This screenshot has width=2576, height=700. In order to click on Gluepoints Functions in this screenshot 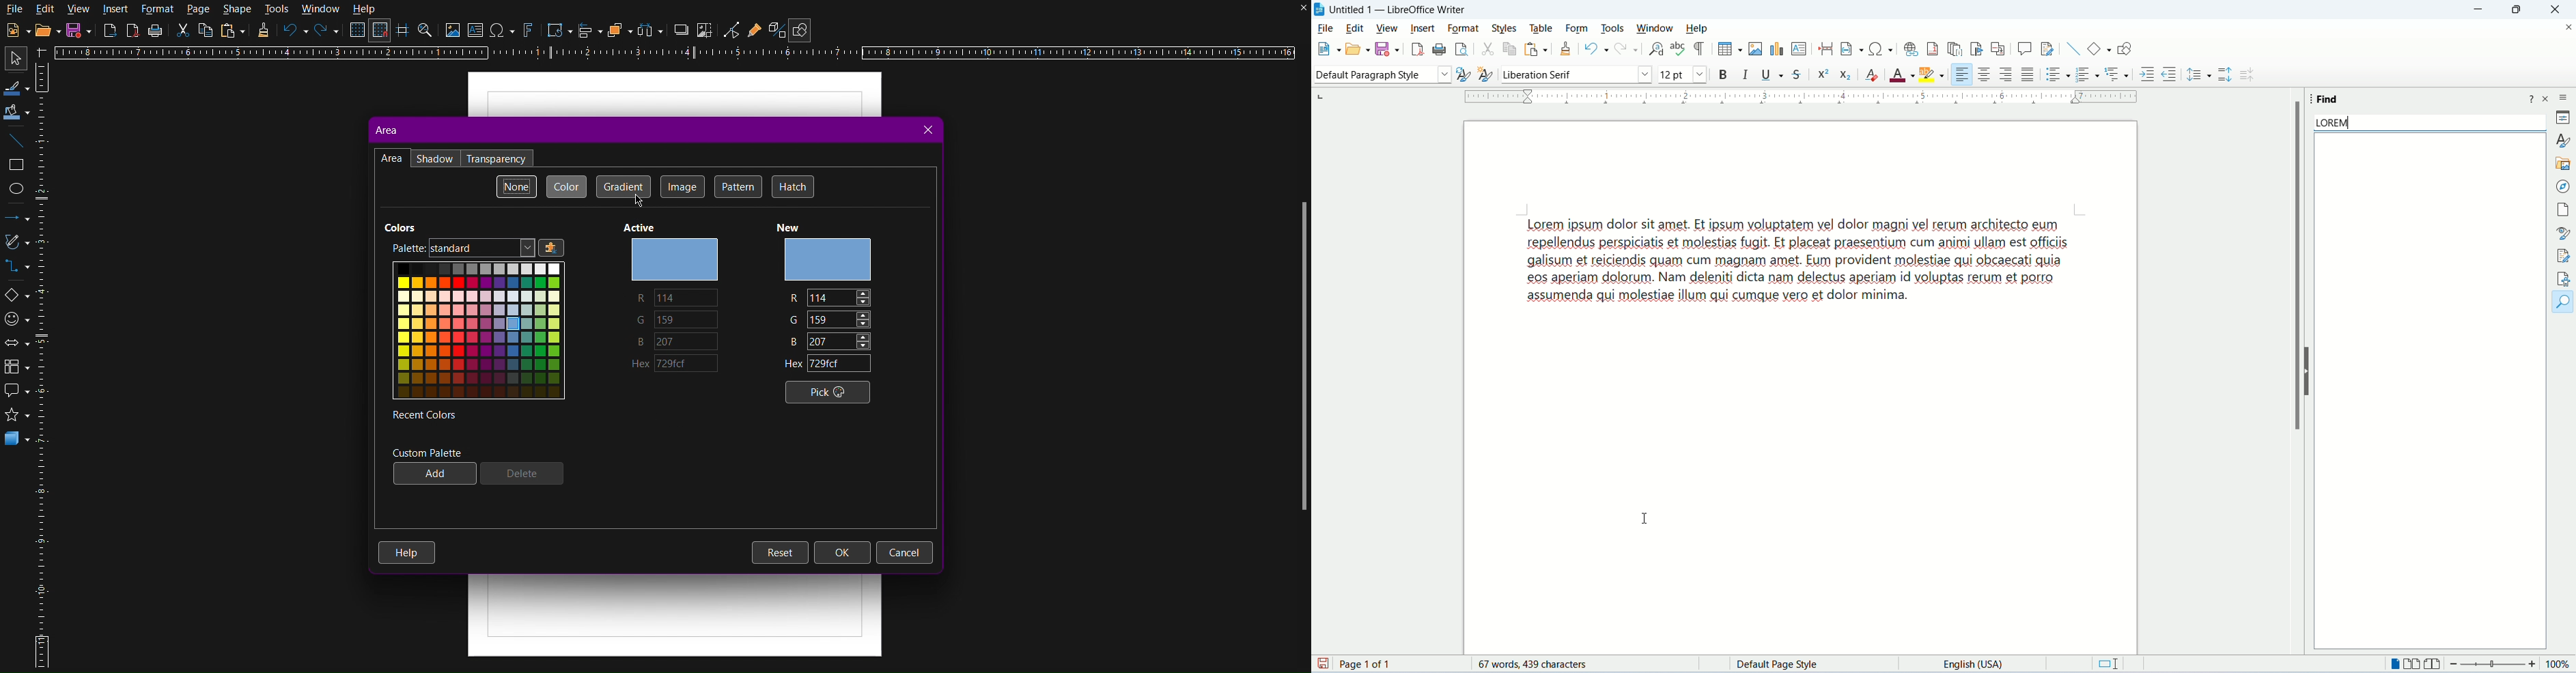, I will do `click(755, 29)`.